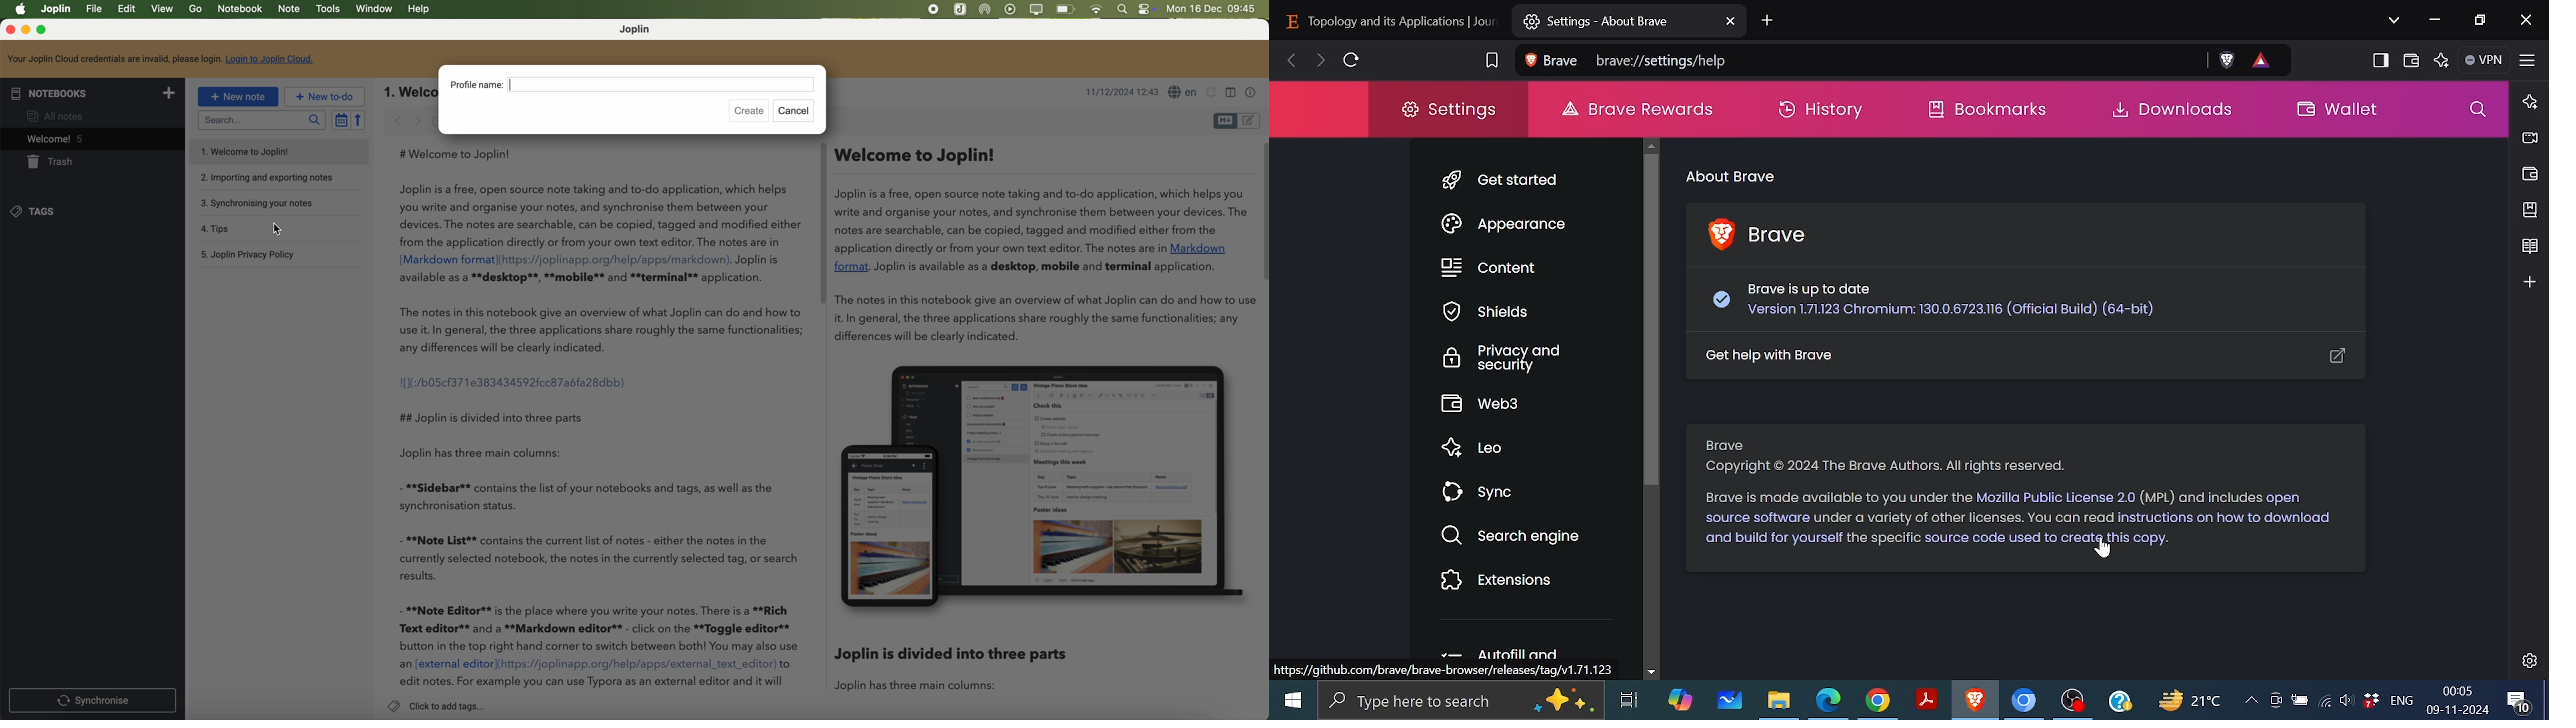  I want to click on Joplin is divided into three parts
Joplin has three main columns:, so click(959, 672).